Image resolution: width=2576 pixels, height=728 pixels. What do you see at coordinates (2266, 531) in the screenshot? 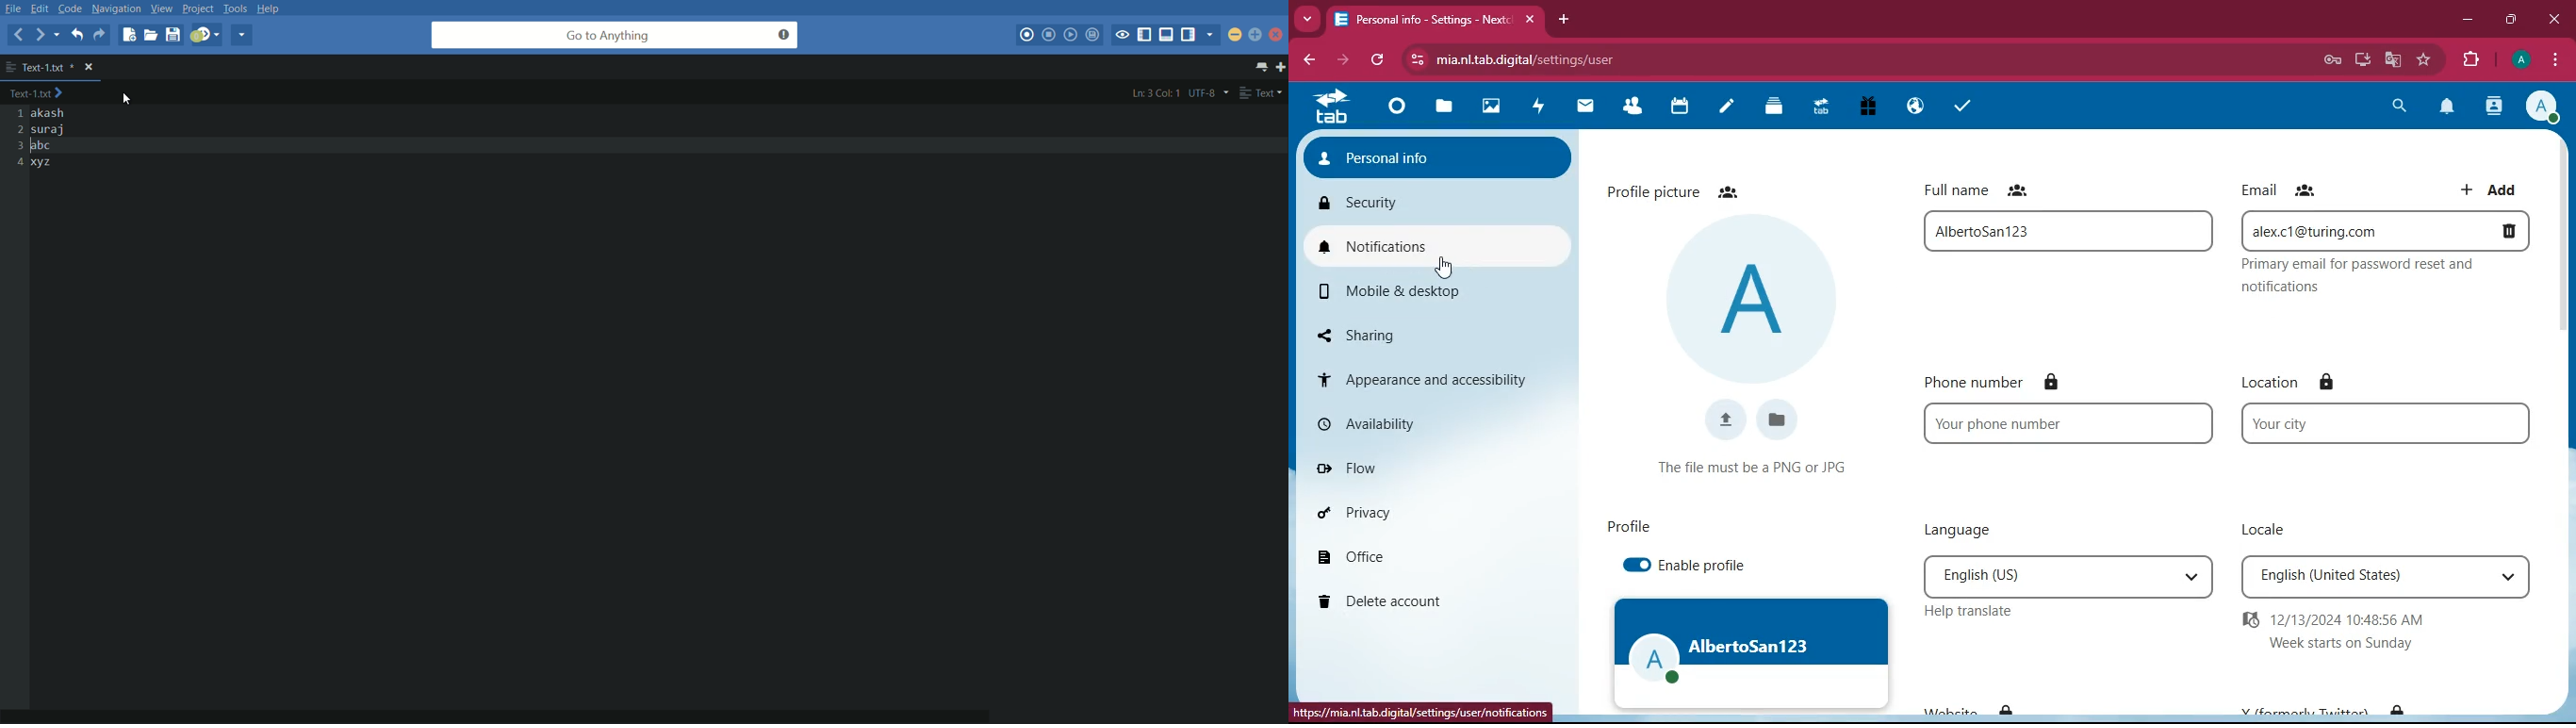
I see `locale` at bounding box center [2266, 531].